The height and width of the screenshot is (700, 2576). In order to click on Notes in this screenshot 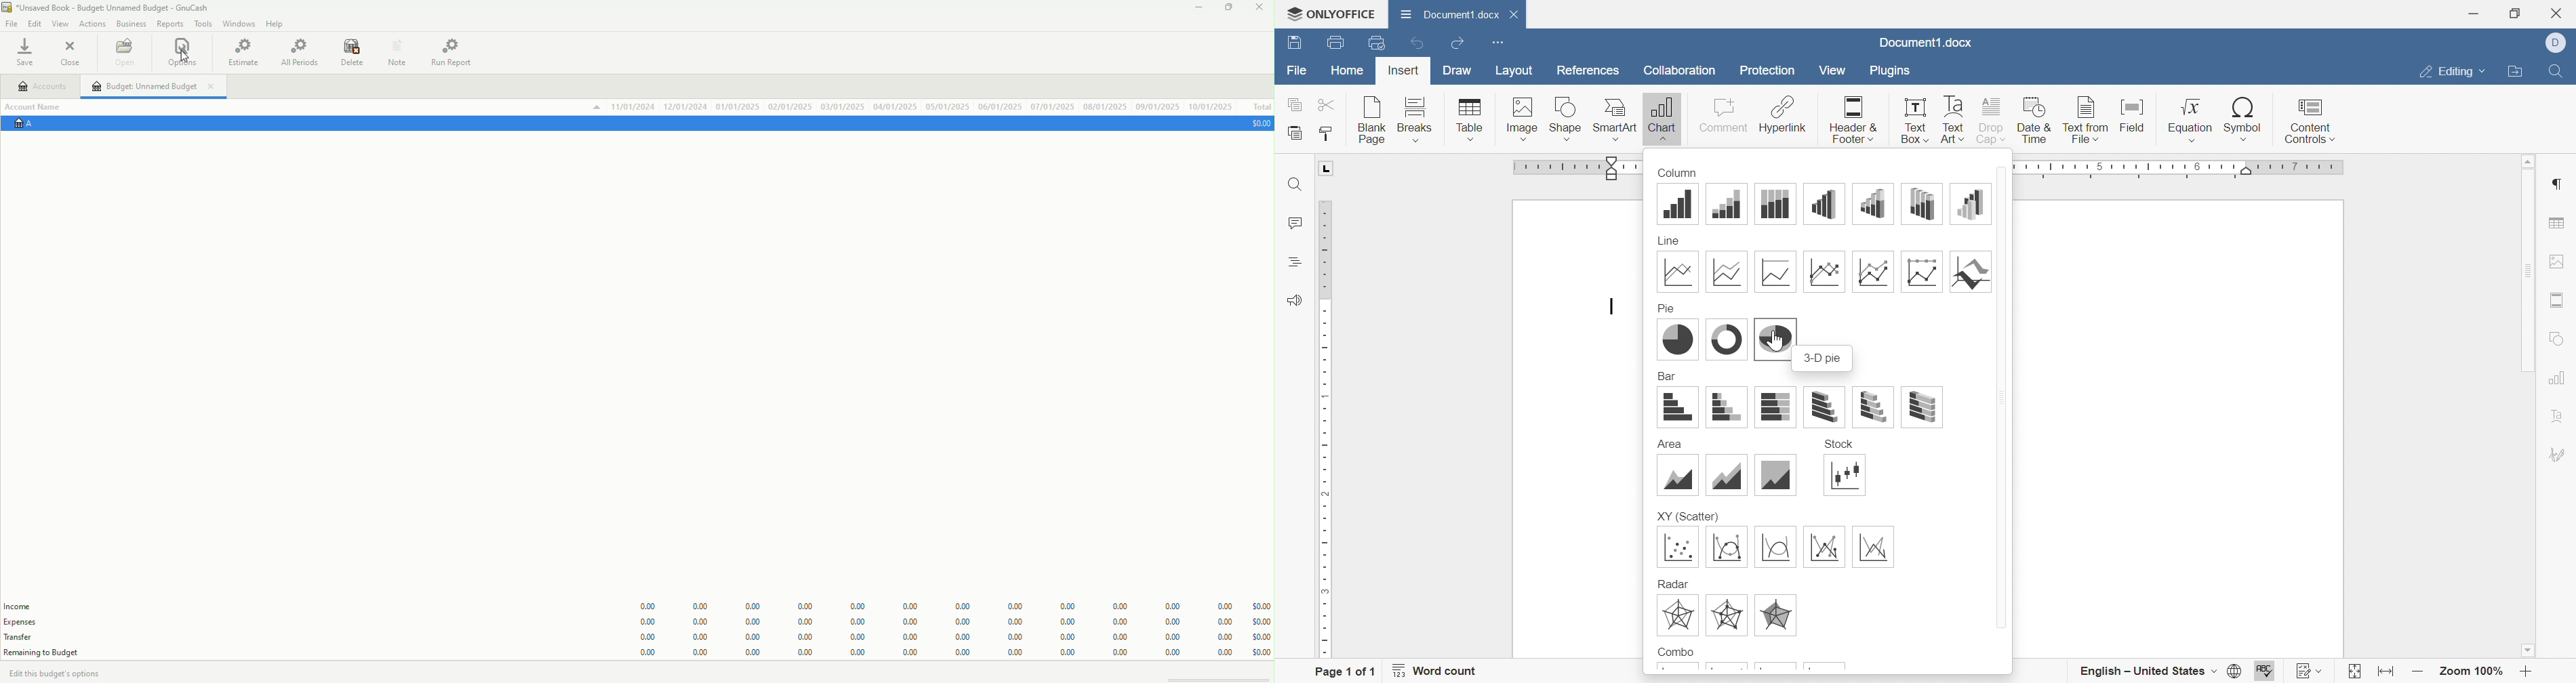, I will do `click(396, 51)`.